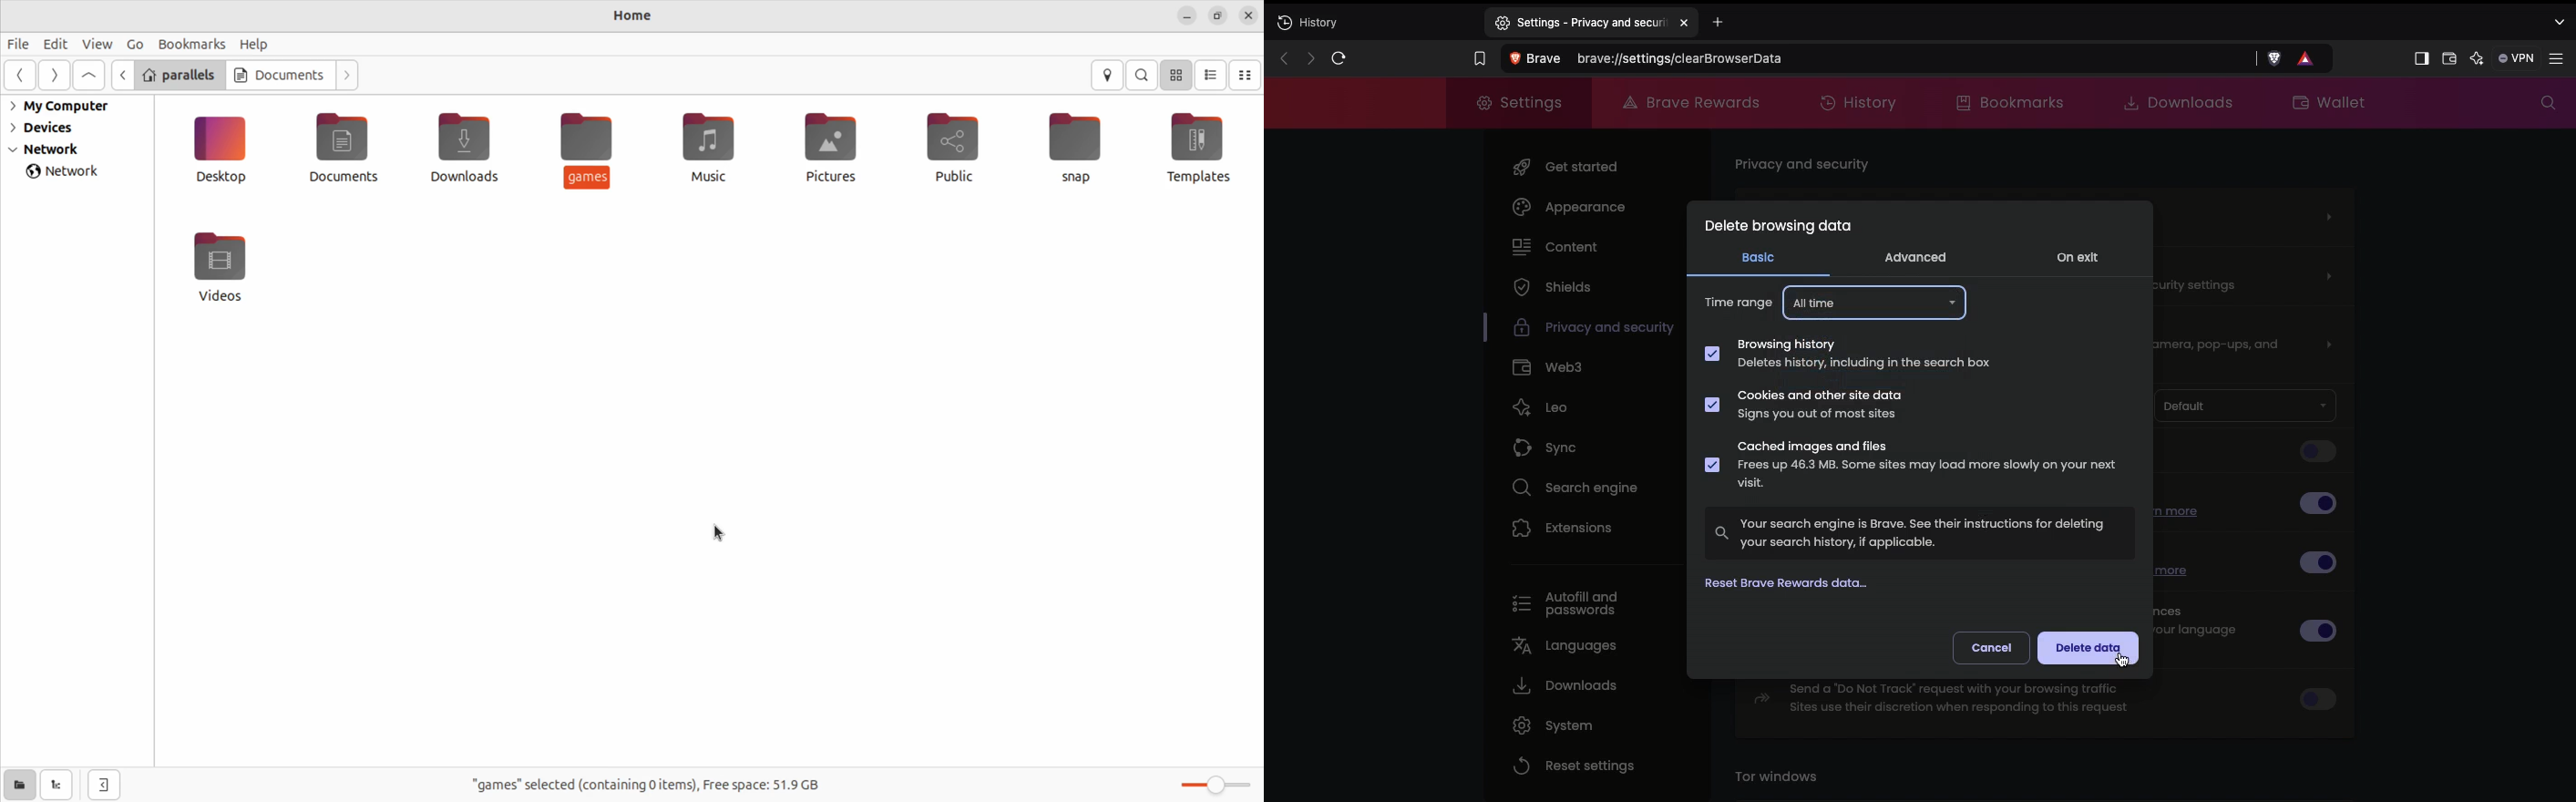 This screenshot has height=812, width=2576. What do you see at coordinates (1920, 531) in the screenshot?
I see `Your search engine is Brave. See their instructions for deletingyour search history, if applicable.` at bounding box center [1920, 531].